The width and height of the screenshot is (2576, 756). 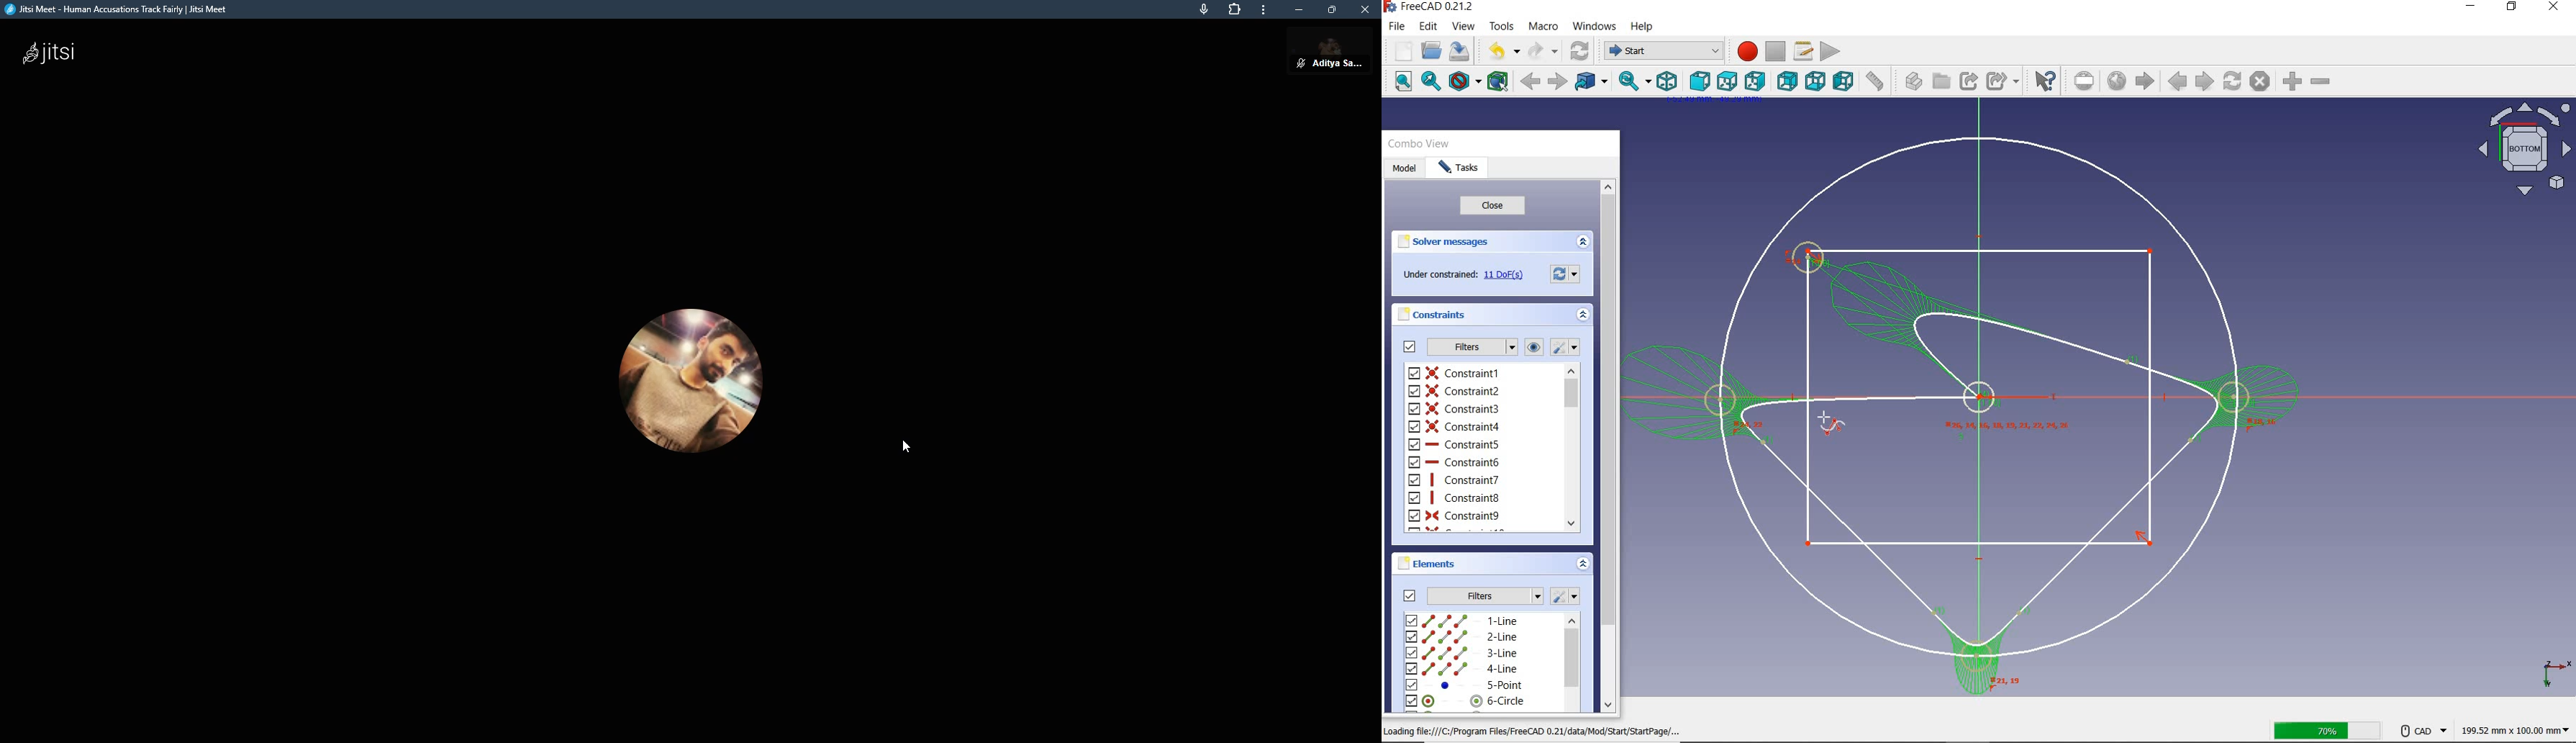 What do you see at coordinates (1608, 444) in the screenshot?
I see `scrollbar` at bounding box center [1608, 444].